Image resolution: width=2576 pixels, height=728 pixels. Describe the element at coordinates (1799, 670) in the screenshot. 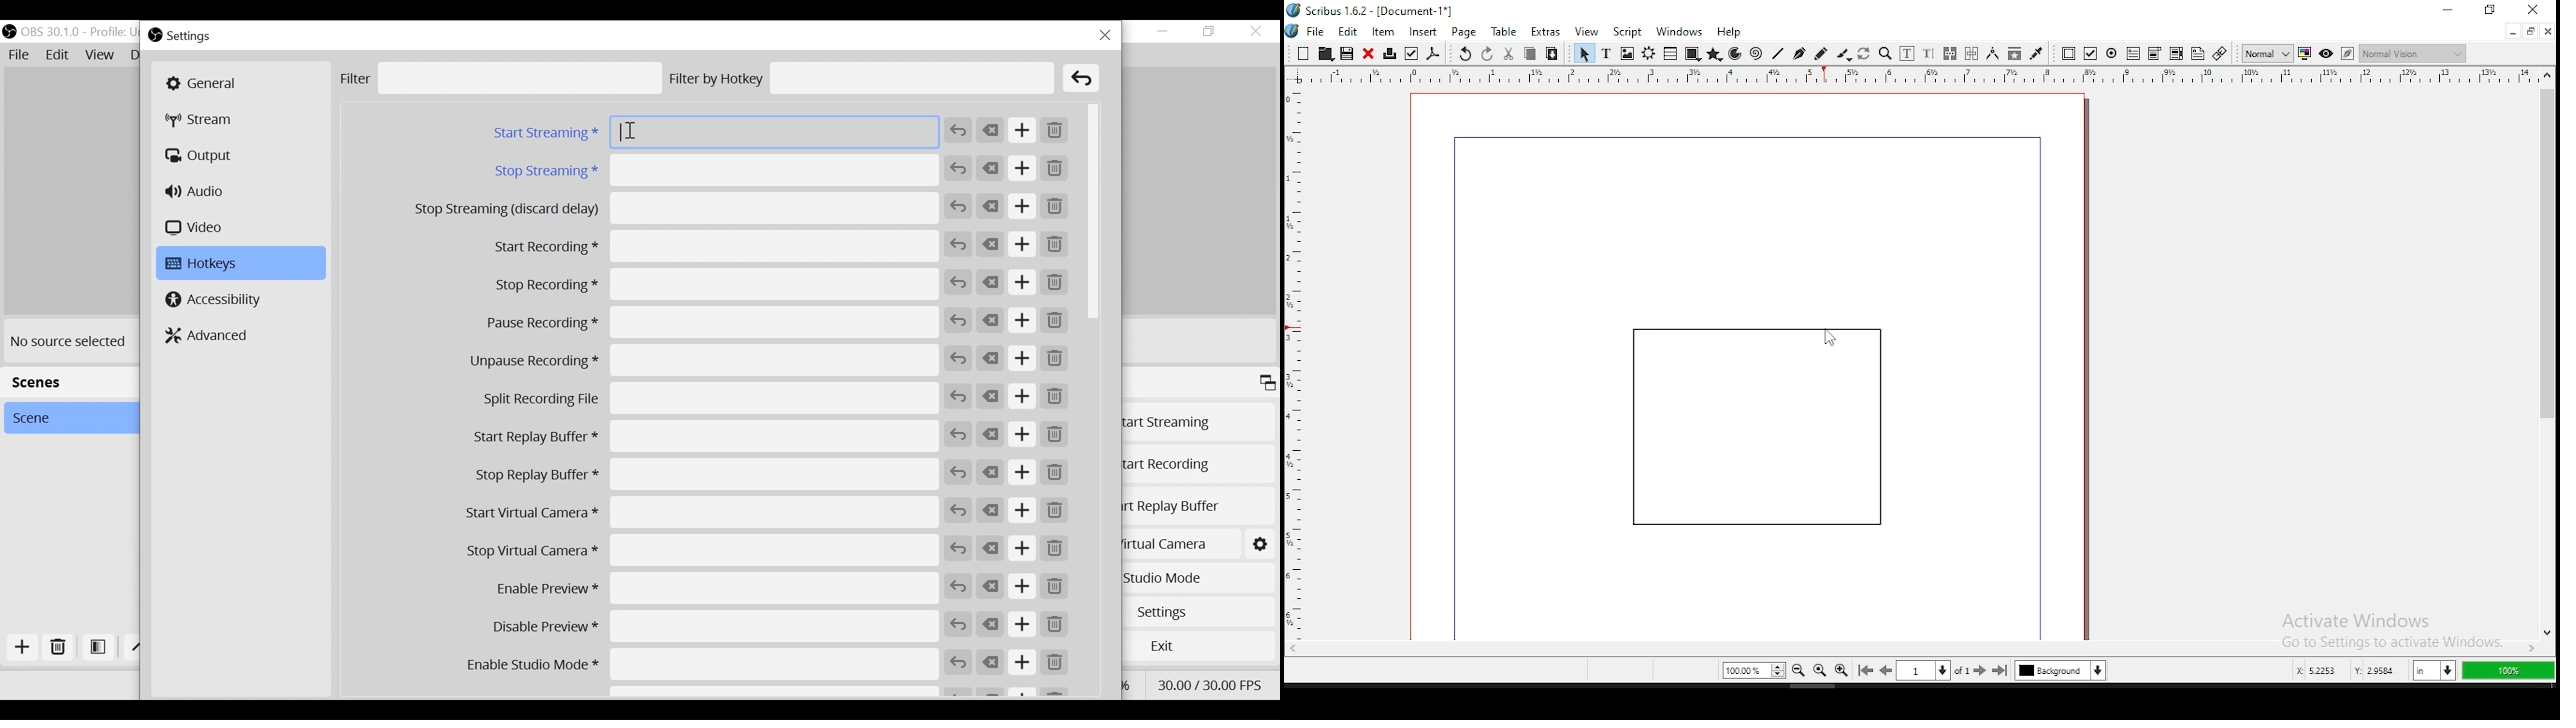

I see `zoom out` at that location.